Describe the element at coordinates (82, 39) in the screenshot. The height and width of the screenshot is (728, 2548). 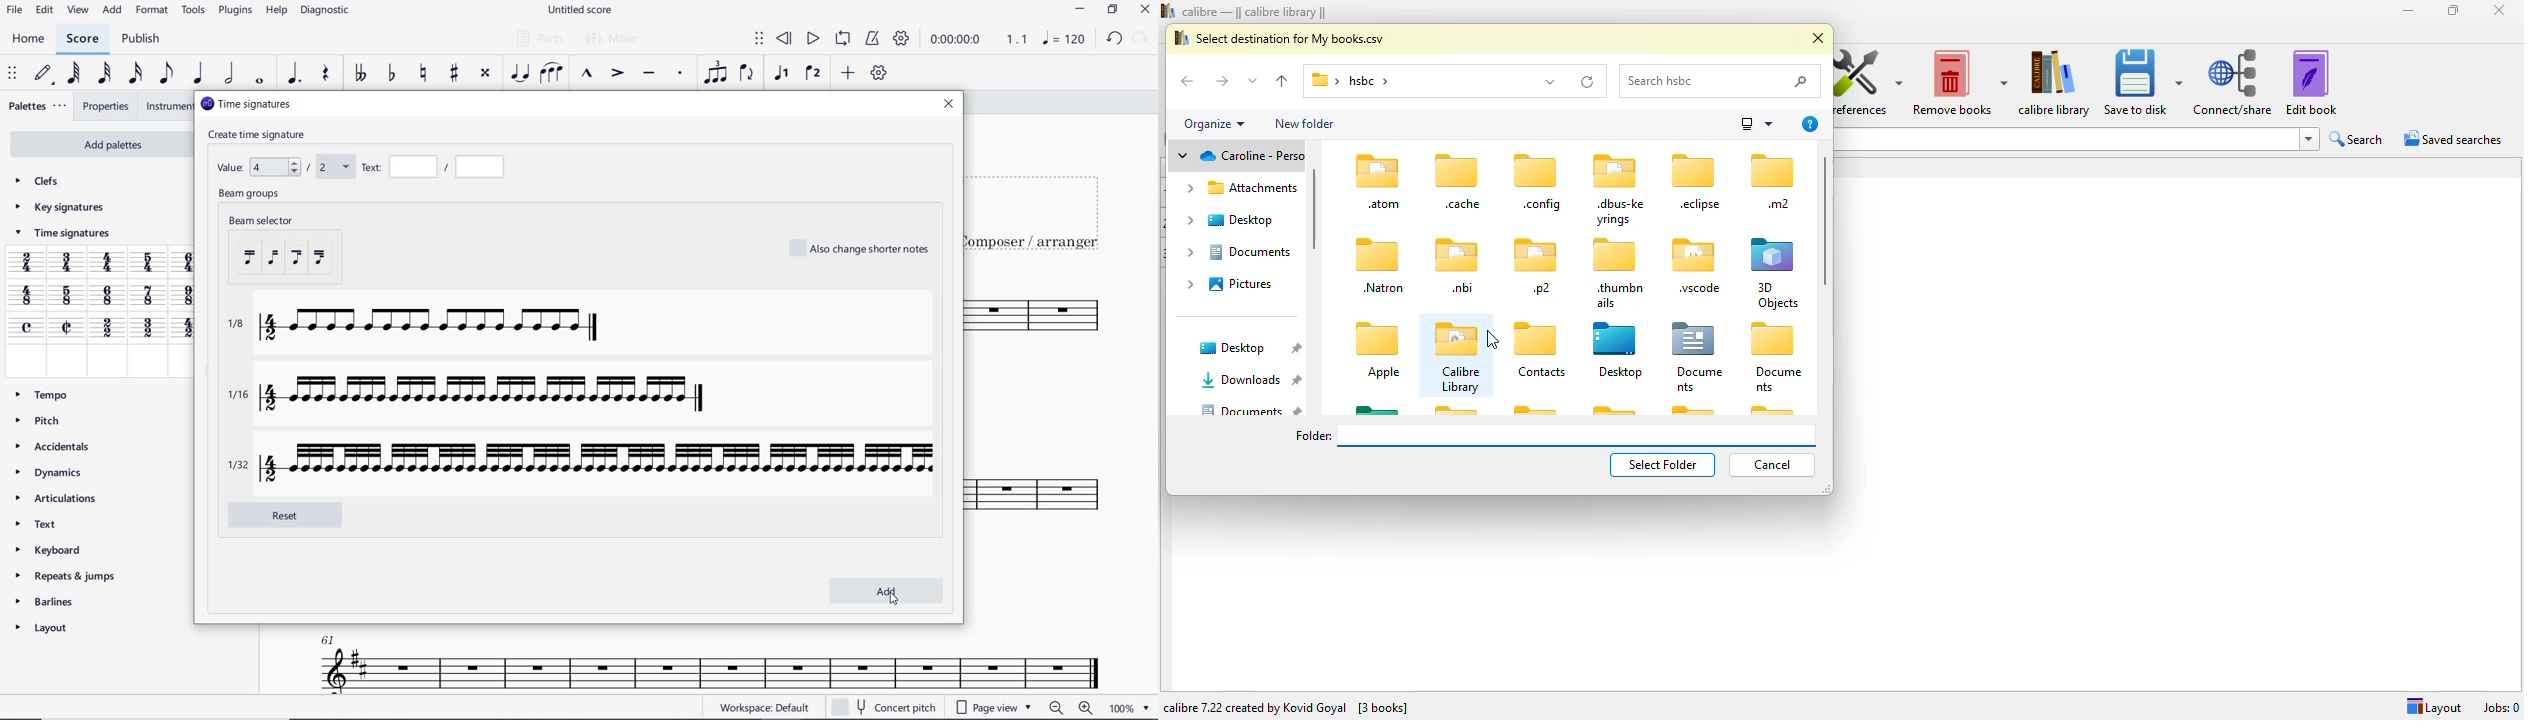
I see `SCORE` at that location.